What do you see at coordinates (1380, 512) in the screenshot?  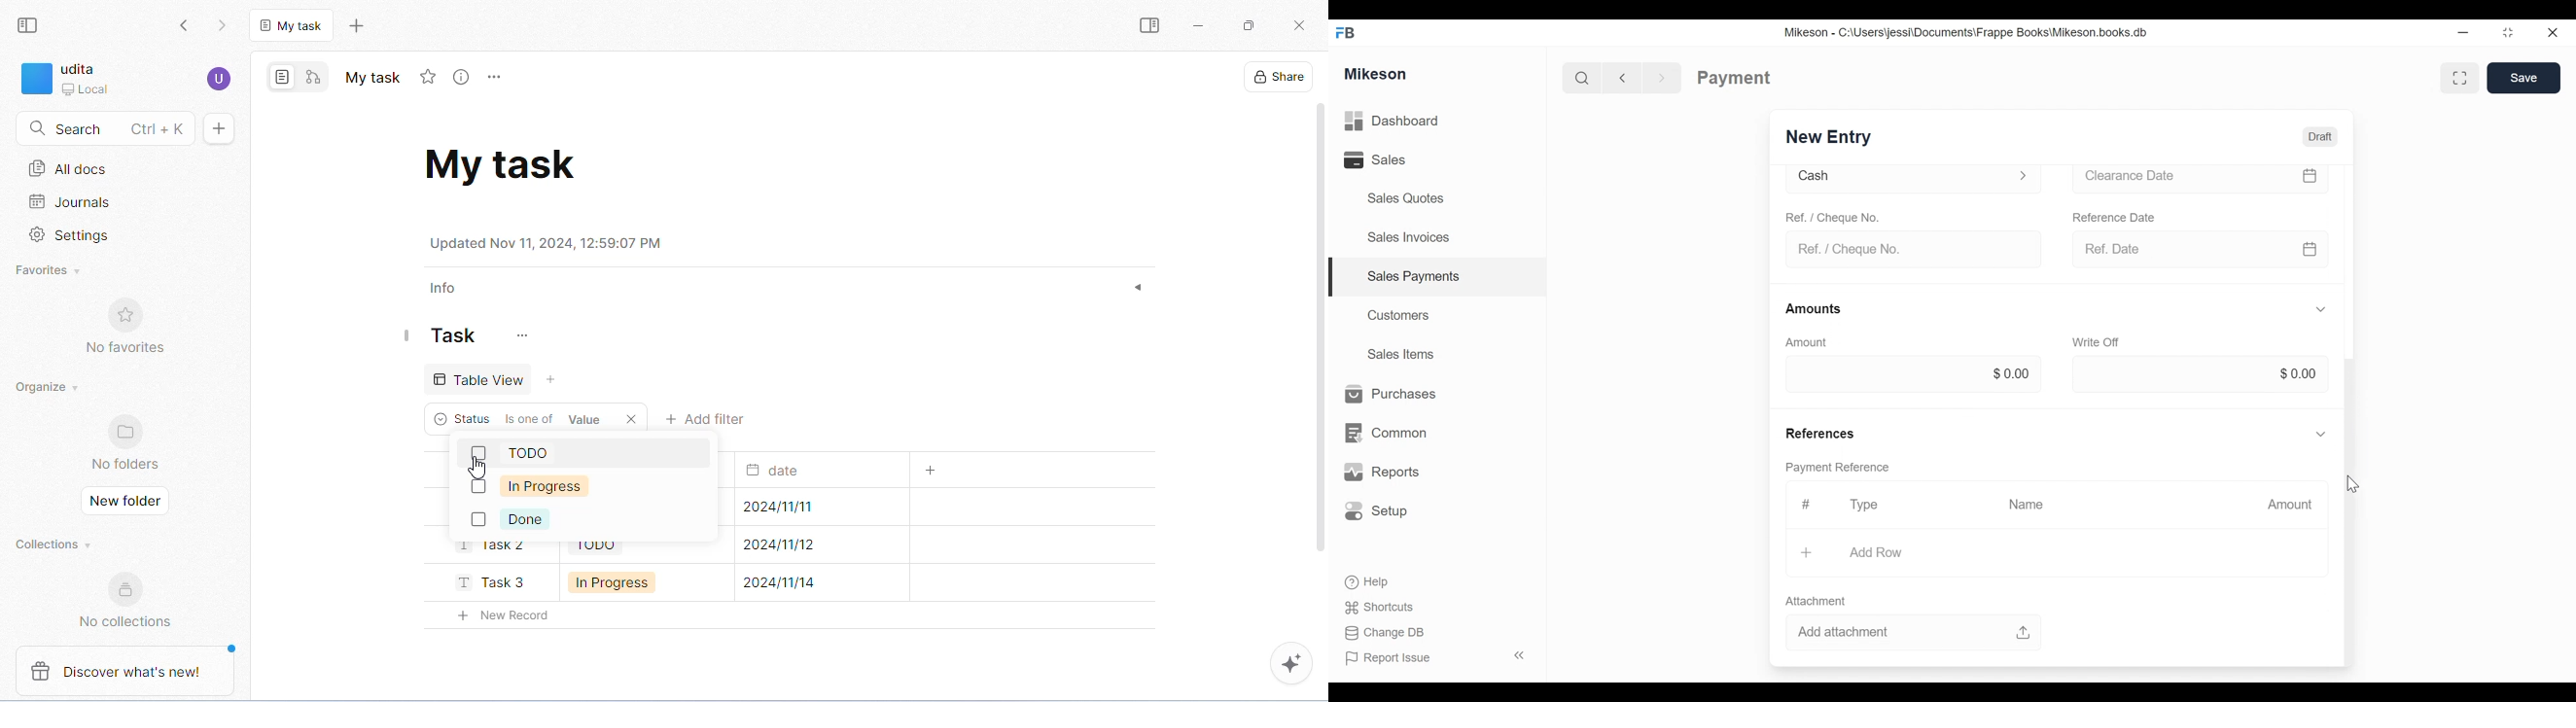 I see `Setup` at bounding box center [1380, 512].